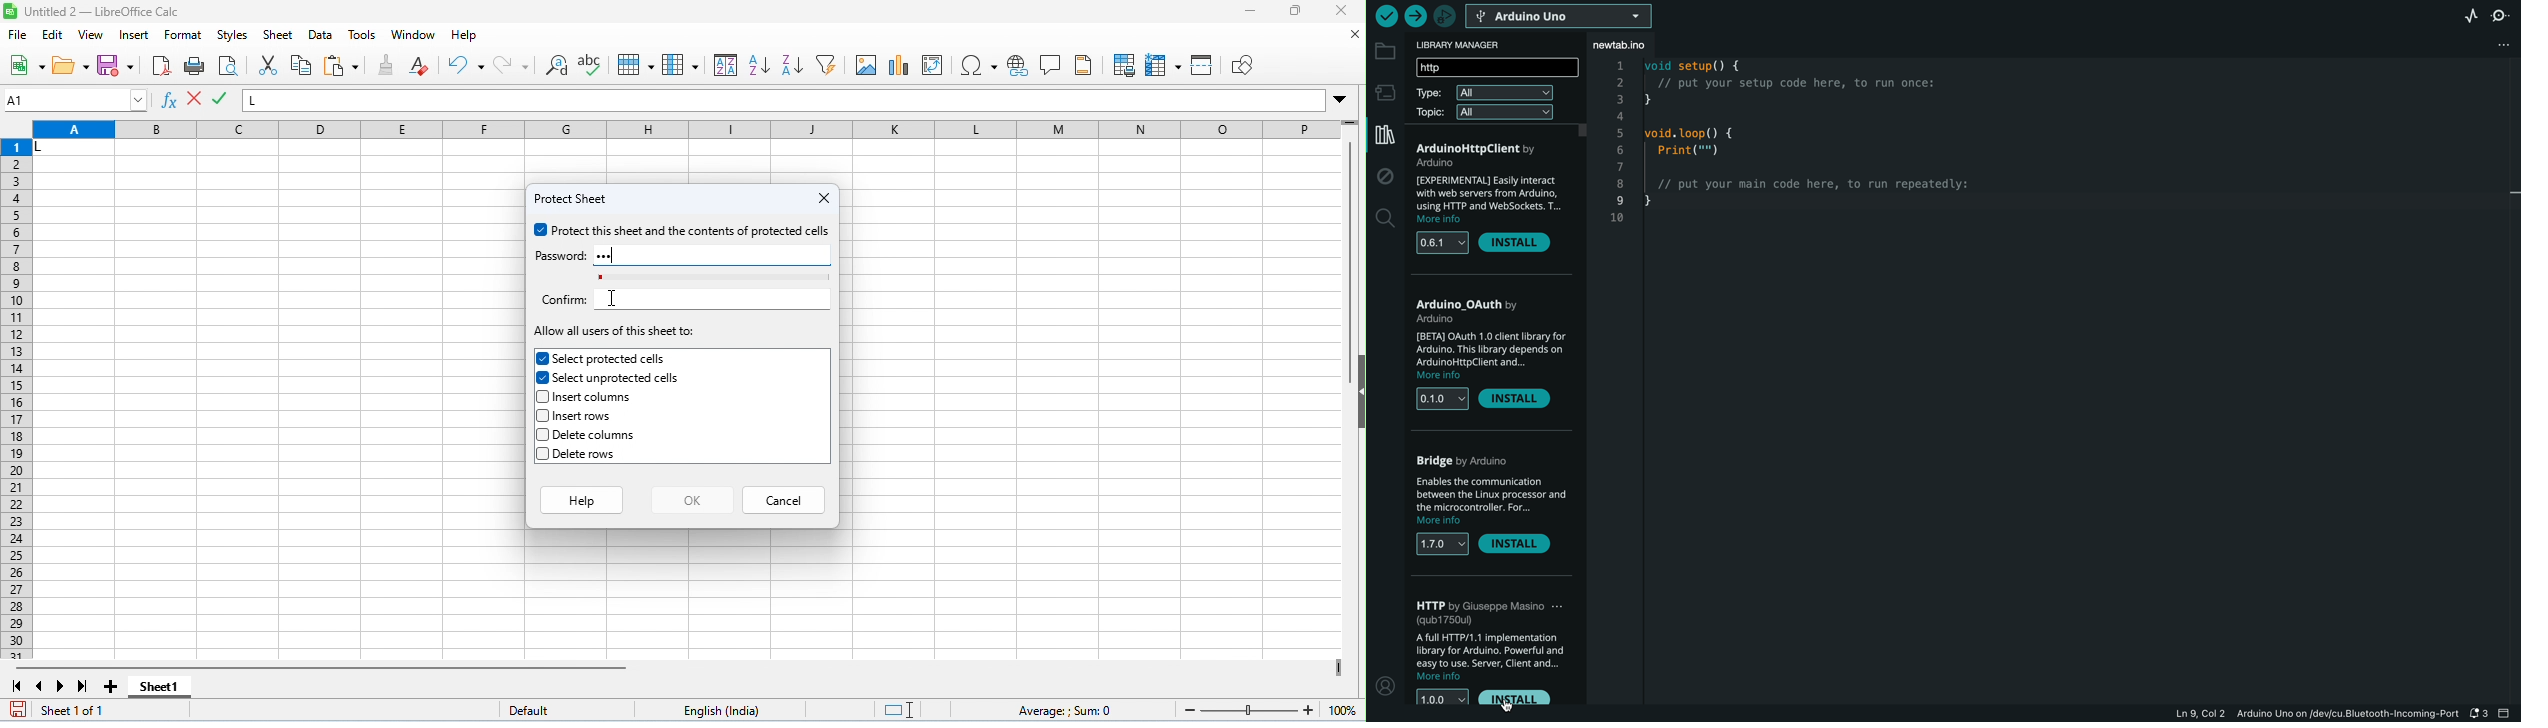 The width and height of the screenshot is (2548, 728). I want to click on untitled 2- libreoffice calc, so click(94, 11).